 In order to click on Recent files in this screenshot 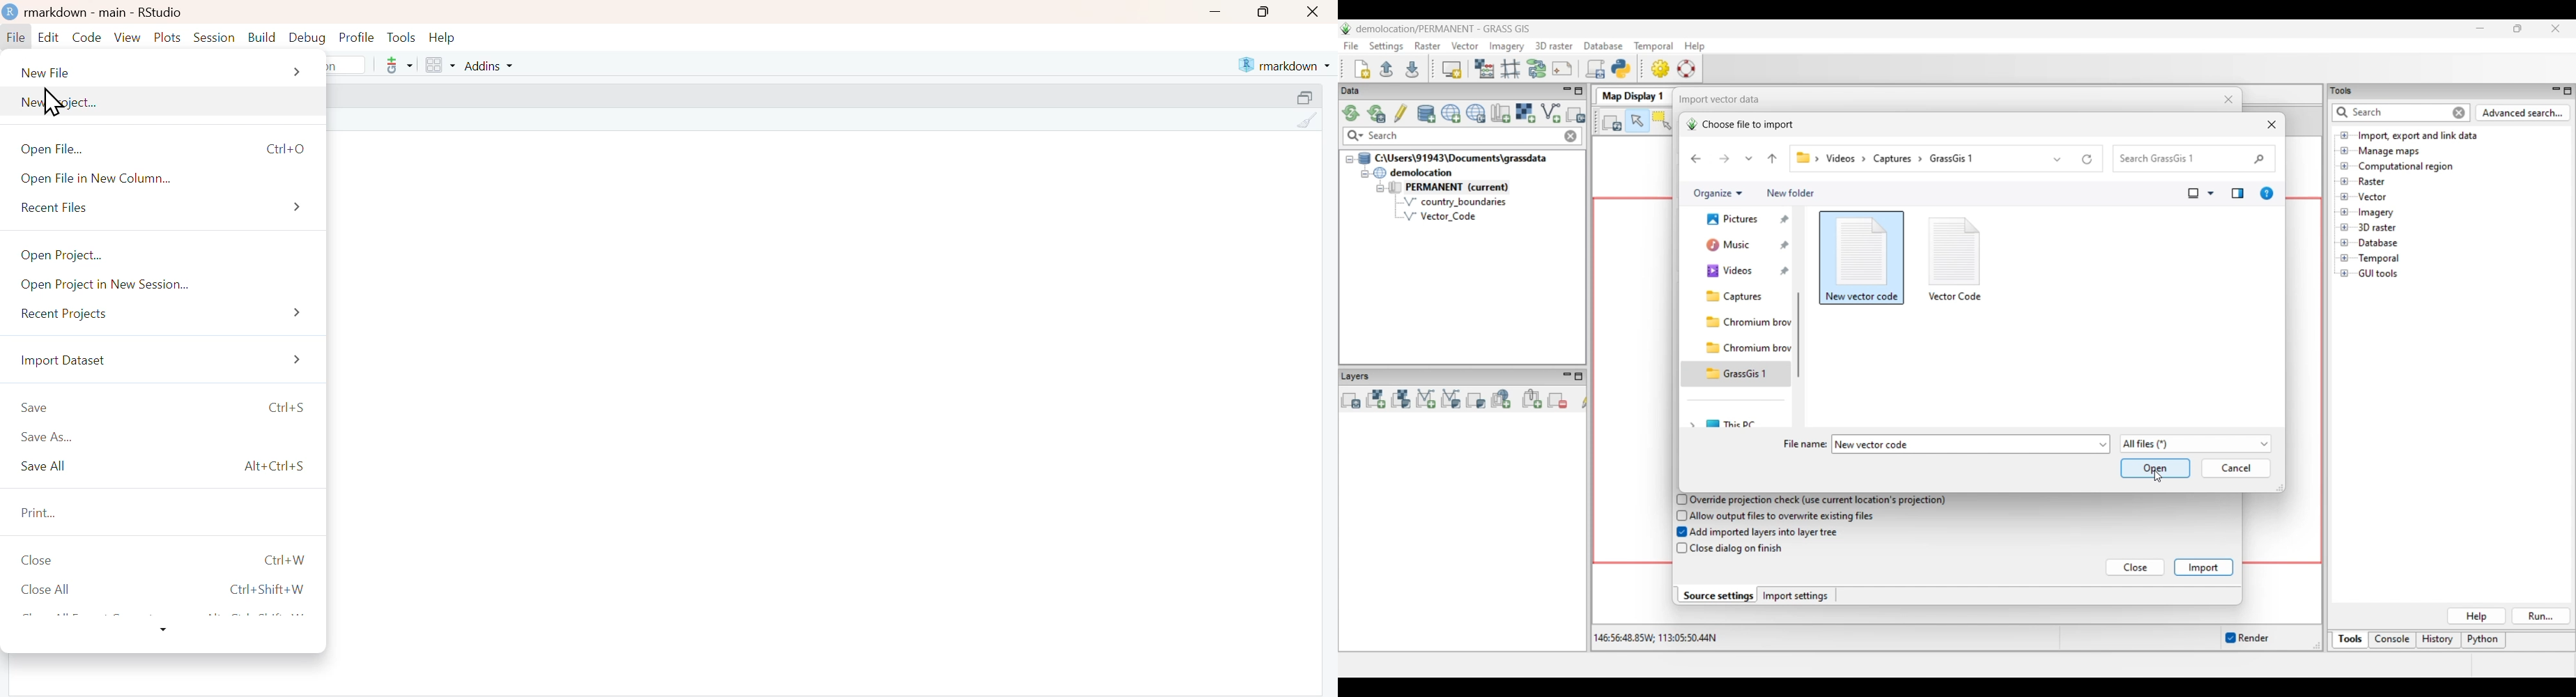, I will do `click(171, 209)`.